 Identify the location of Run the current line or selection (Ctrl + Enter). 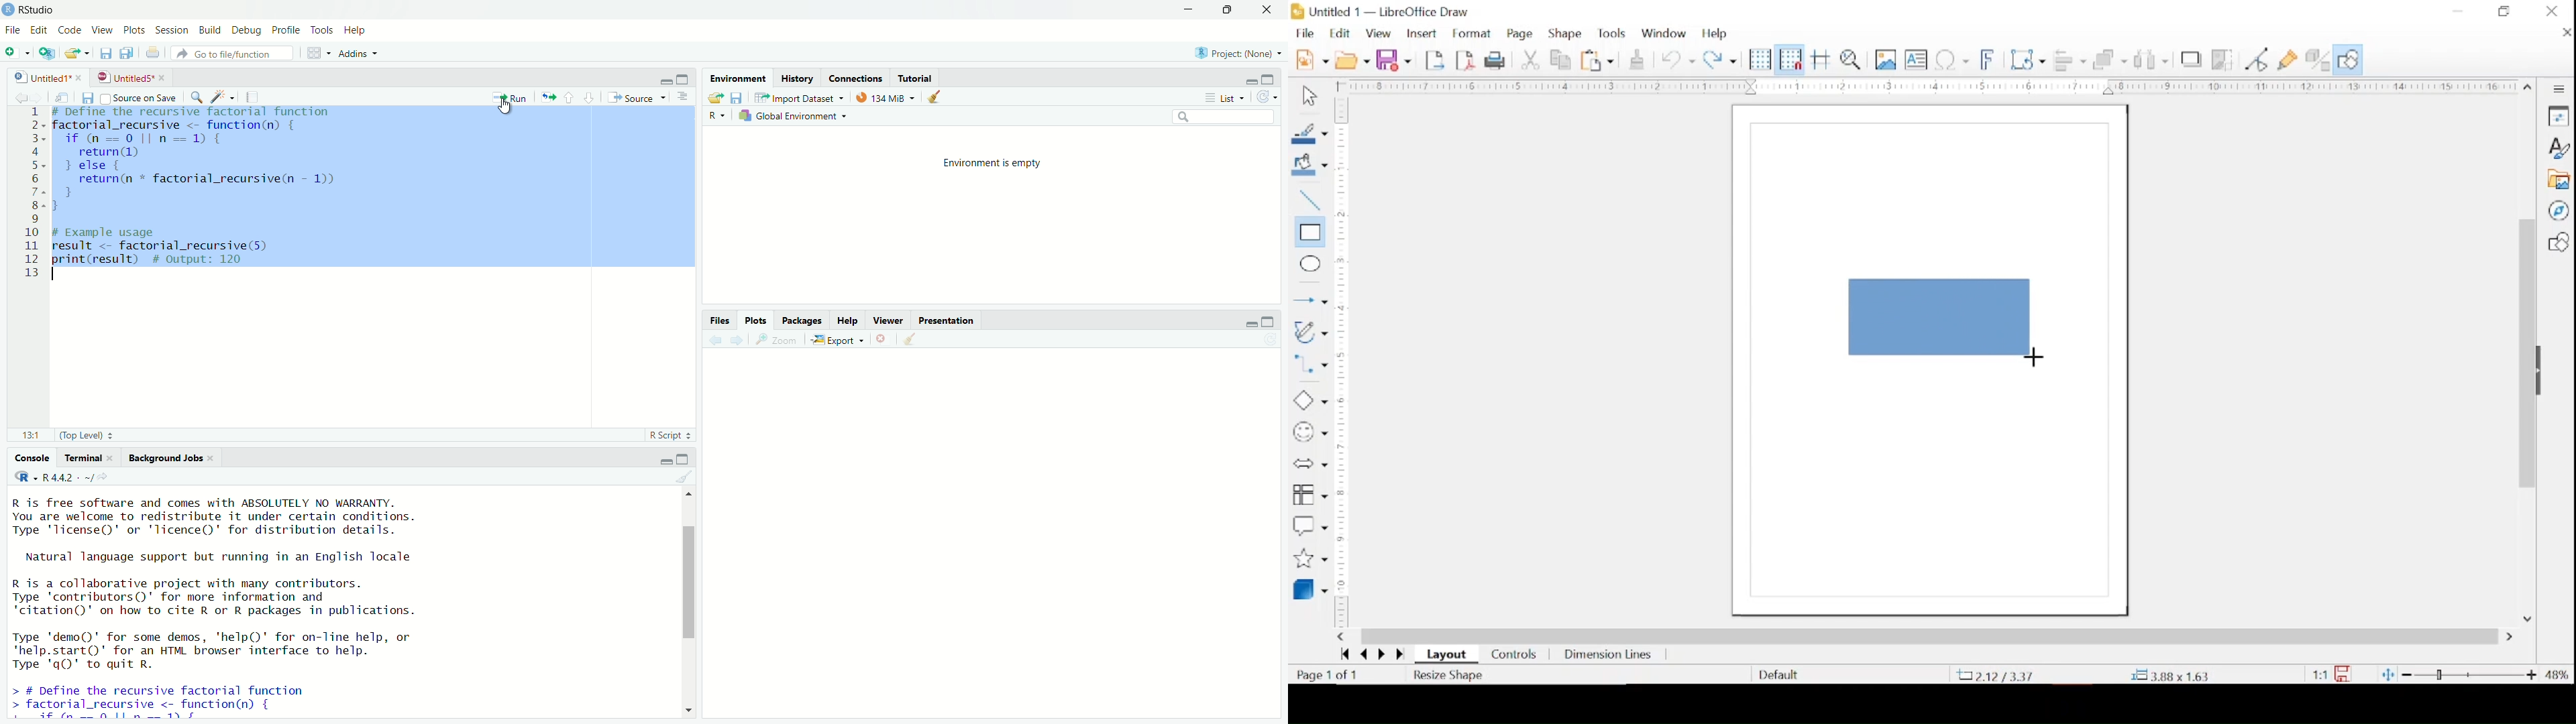
(512, 96).